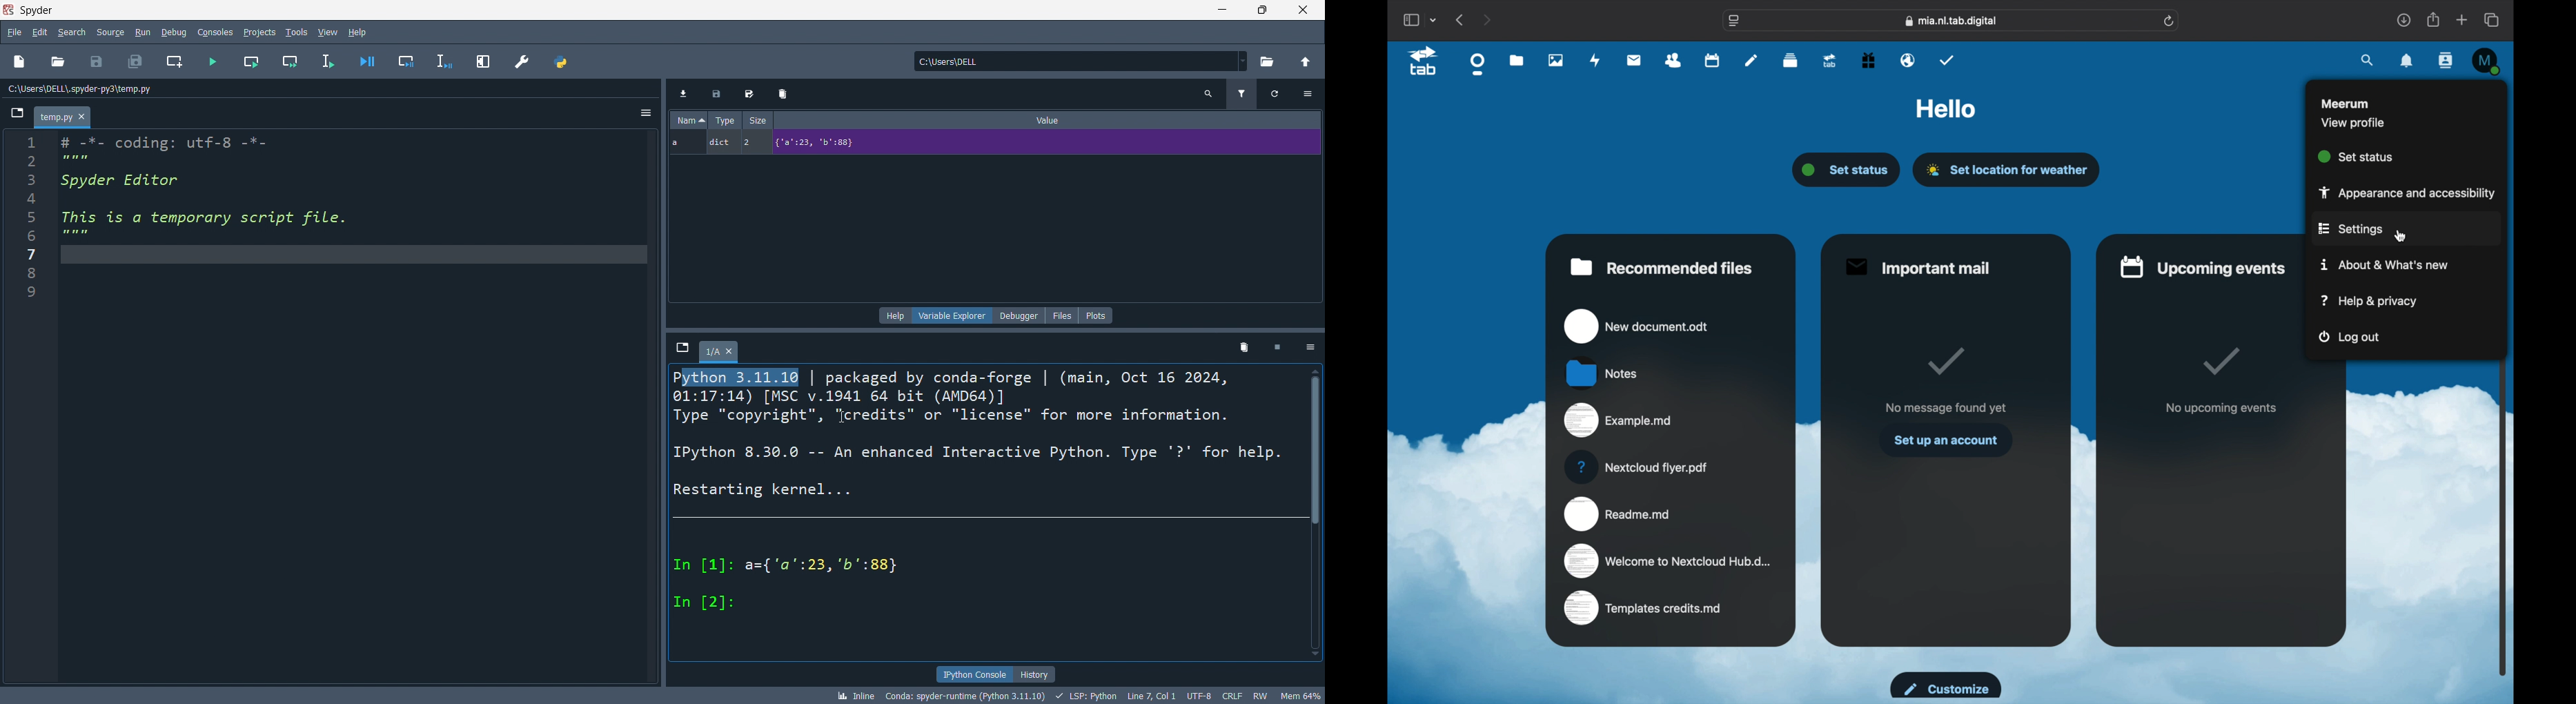 This screenshot has width=2576, height=728. I want to click on filter, so click(1244, 92).